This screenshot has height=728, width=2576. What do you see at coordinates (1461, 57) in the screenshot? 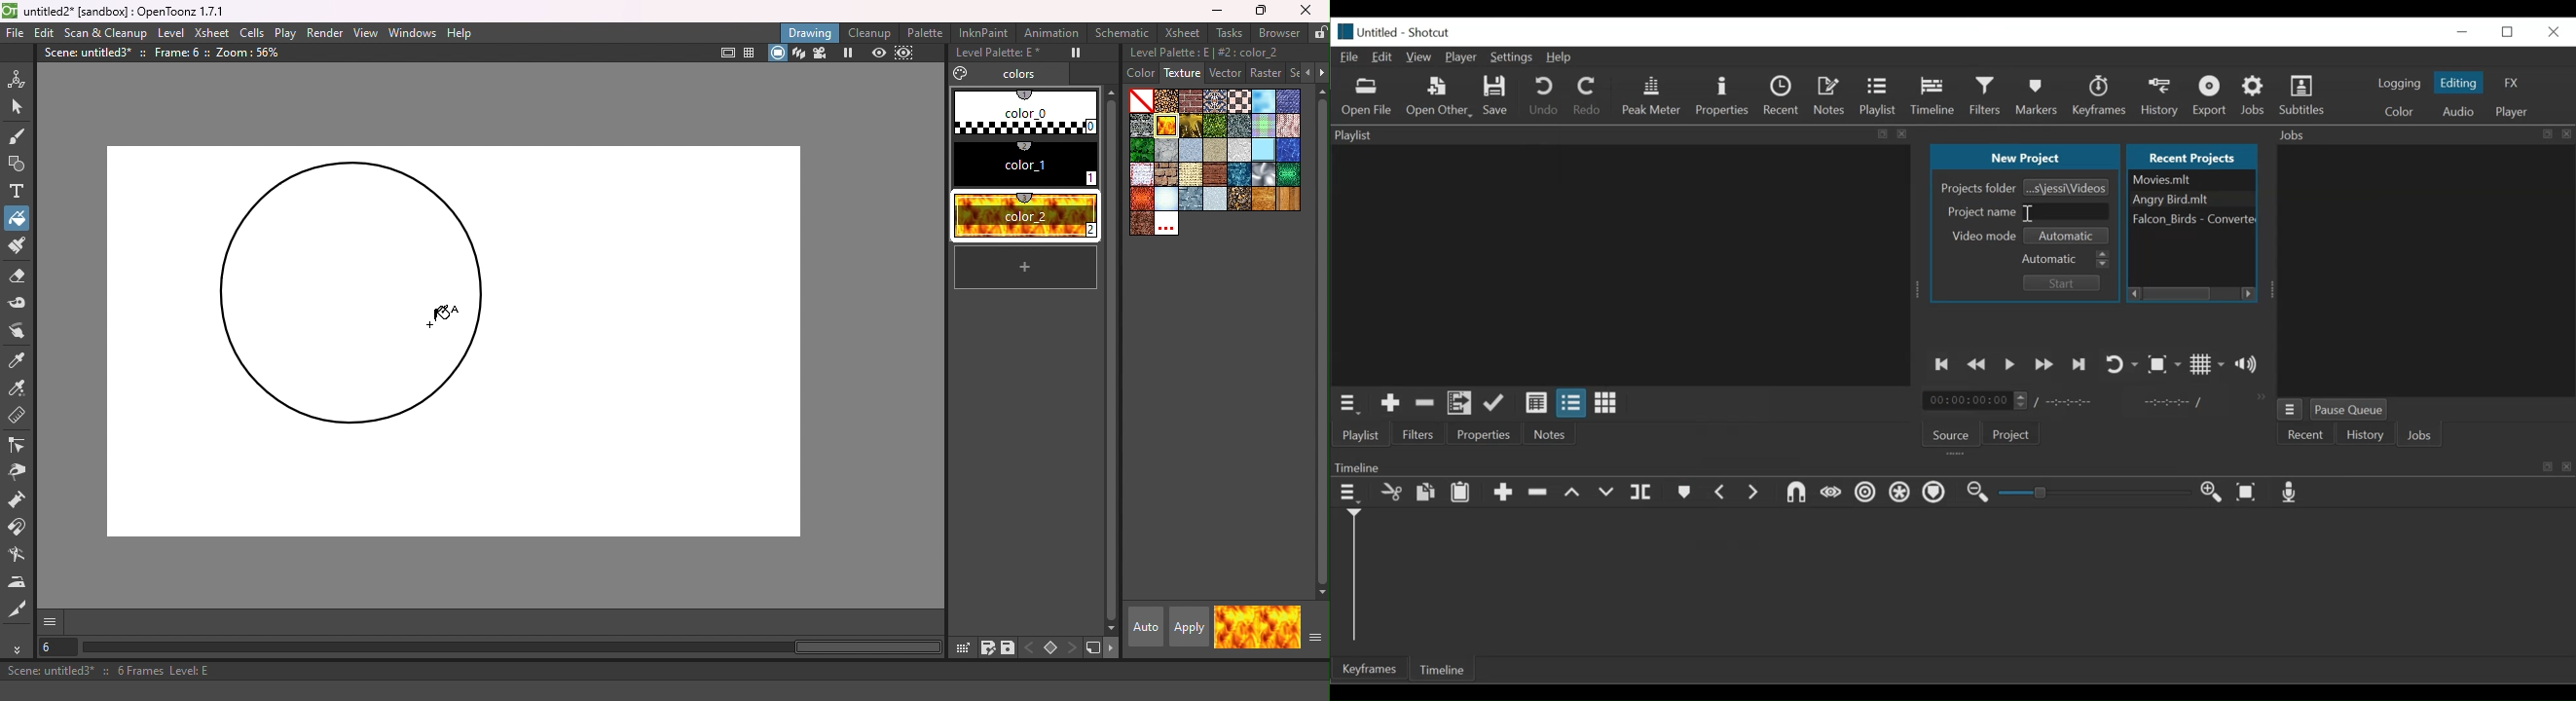
I see `Player` at bounding box center [1461, 57].